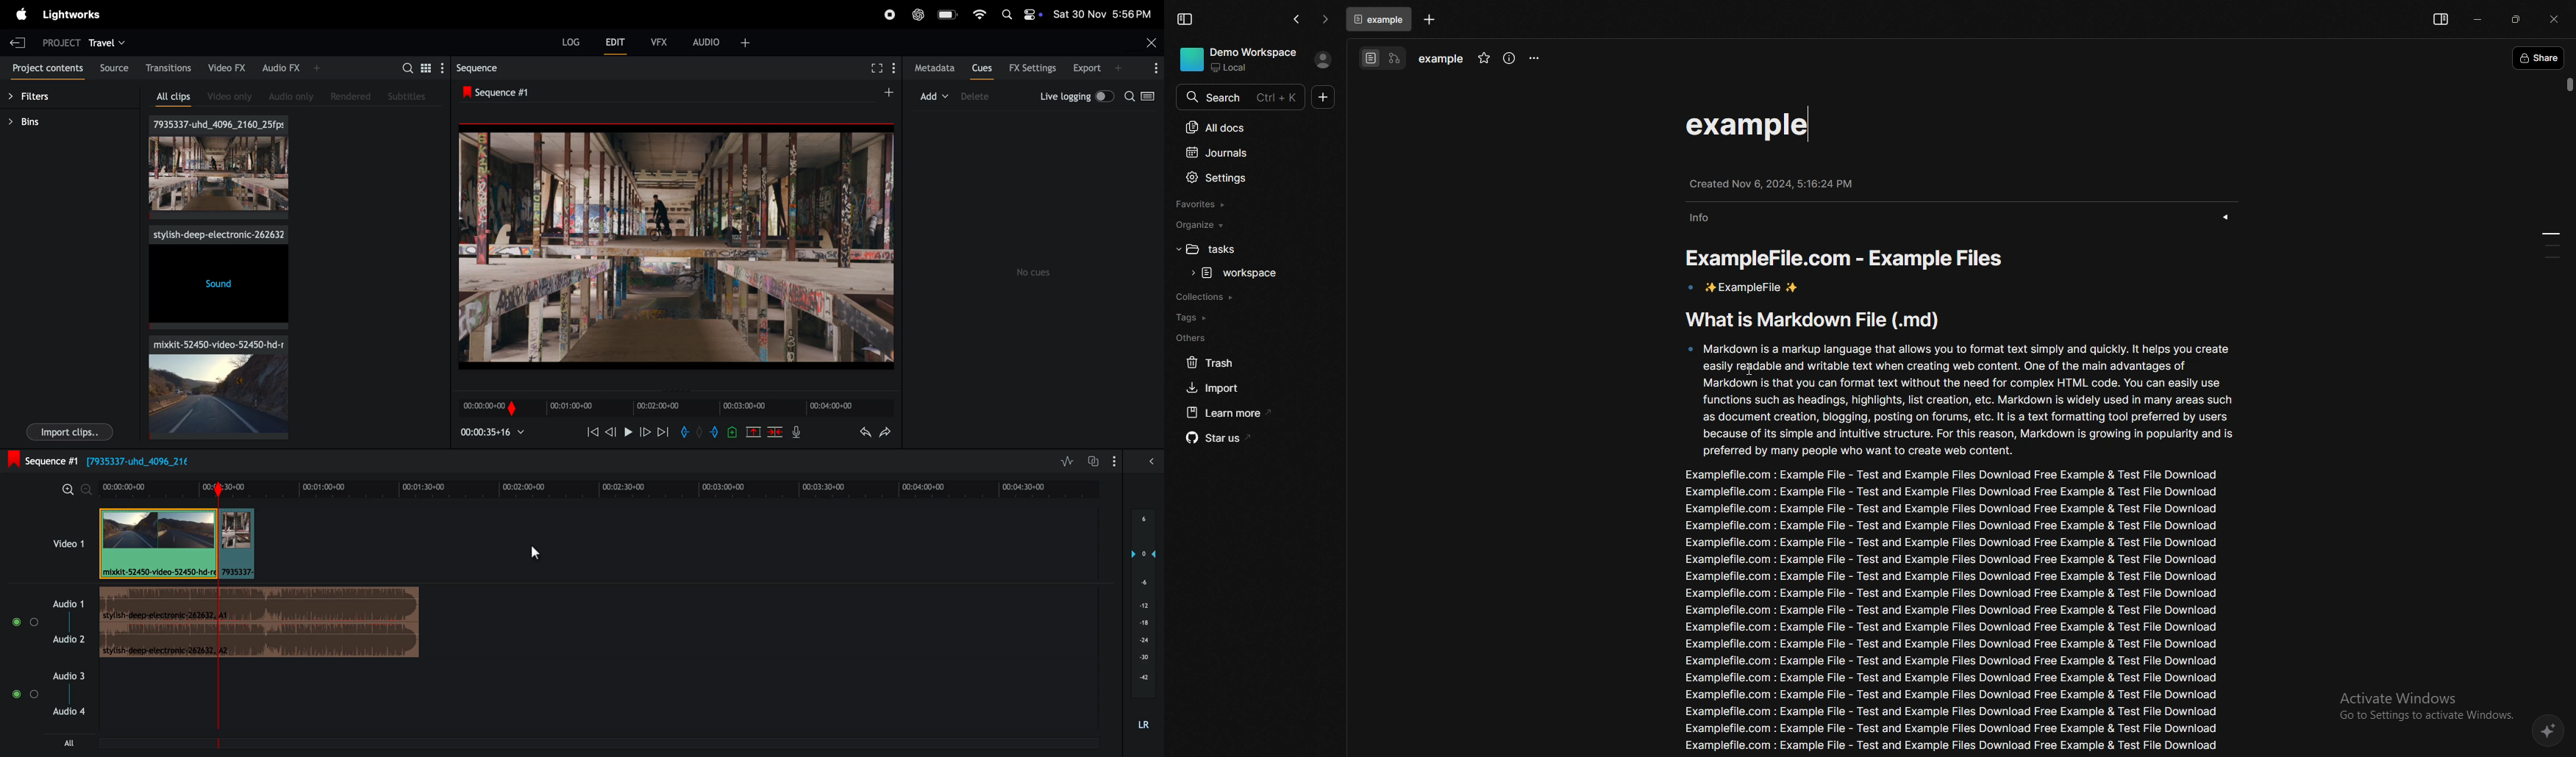 The image size is (2576, 784). Describe the element at coordinates (732, 432) in the screenshot. I see `add cue to current poition` at that location.